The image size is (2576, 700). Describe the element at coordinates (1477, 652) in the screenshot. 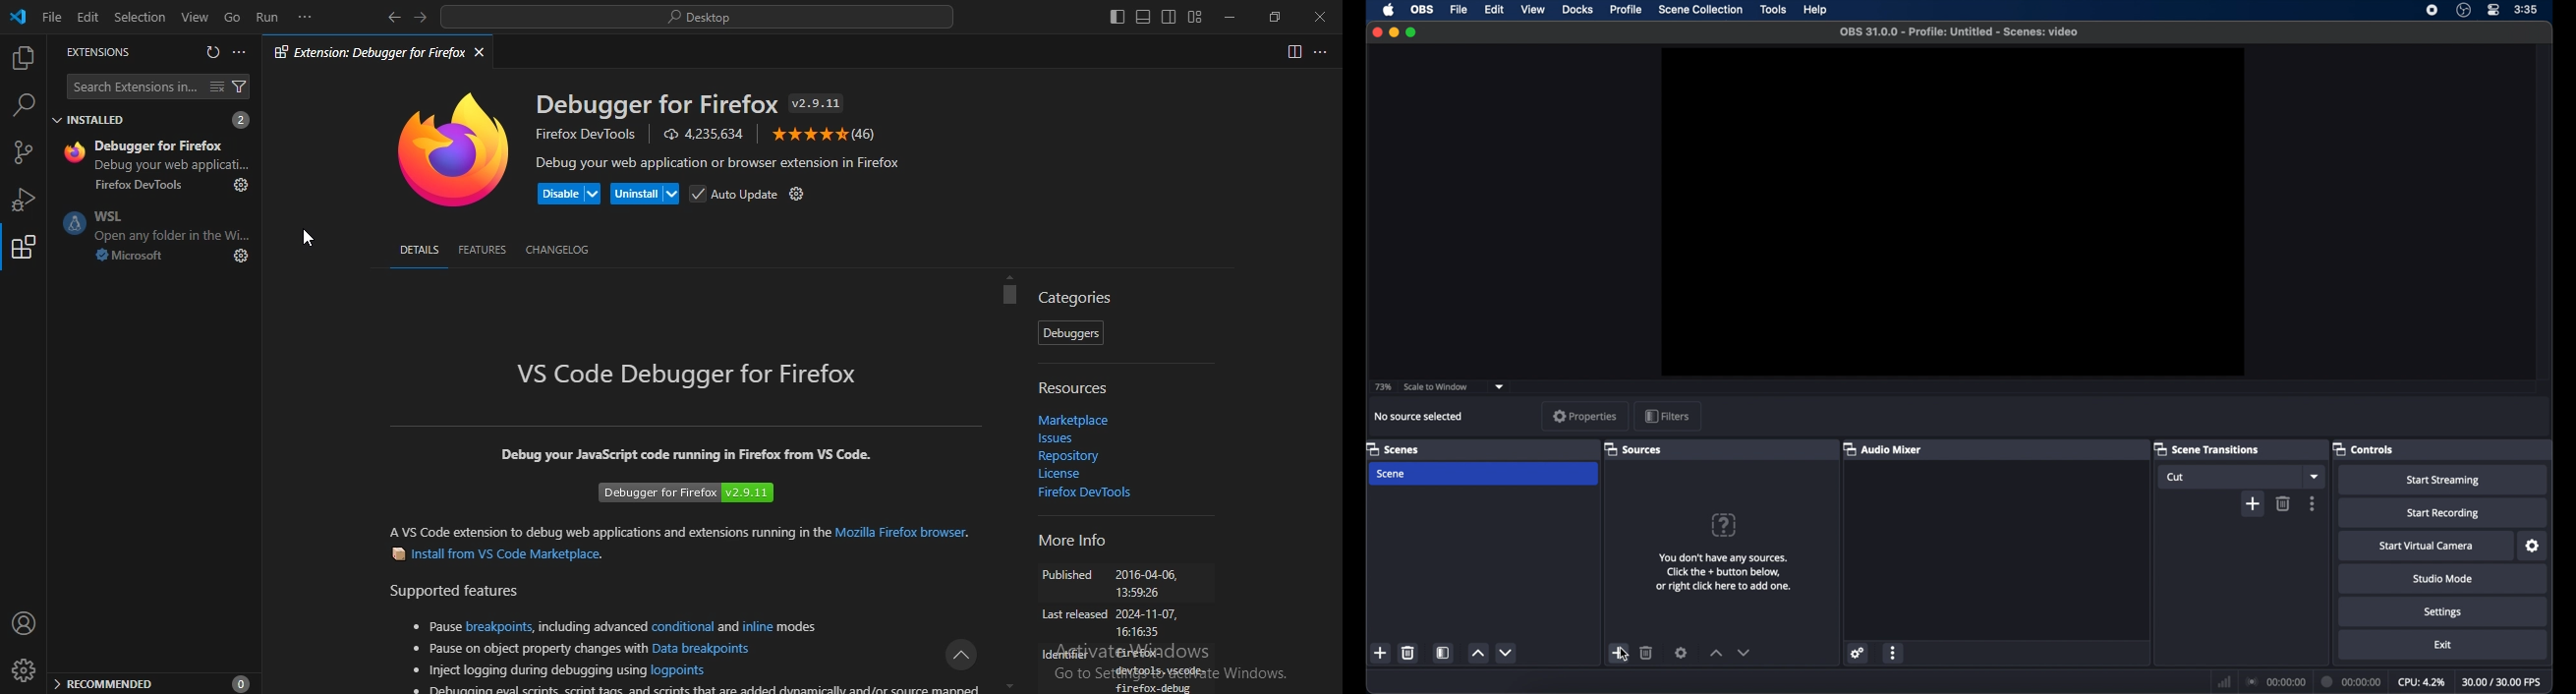

I see `increment` at that location.